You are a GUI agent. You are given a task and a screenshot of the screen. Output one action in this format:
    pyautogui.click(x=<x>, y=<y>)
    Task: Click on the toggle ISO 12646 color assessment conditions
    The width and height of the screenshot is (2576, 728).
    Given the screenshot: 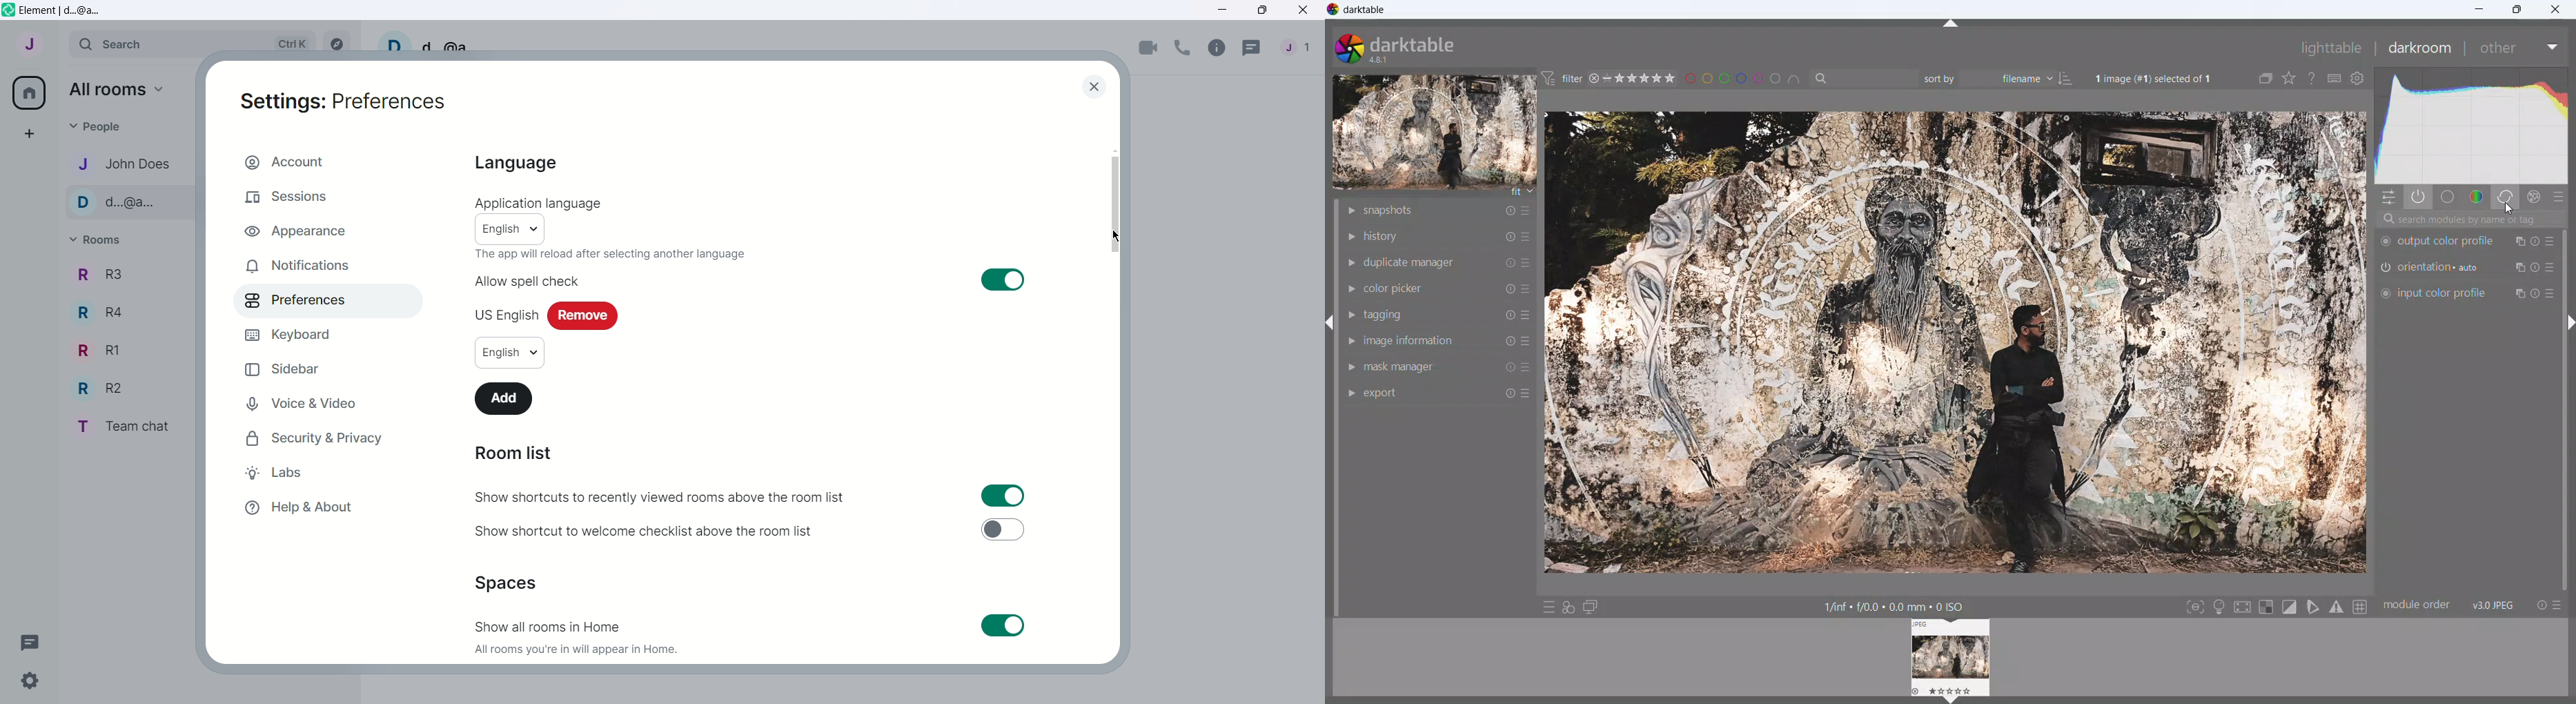 What is the action you would take?
    pyautogui.click(x=2219, y=606)
    